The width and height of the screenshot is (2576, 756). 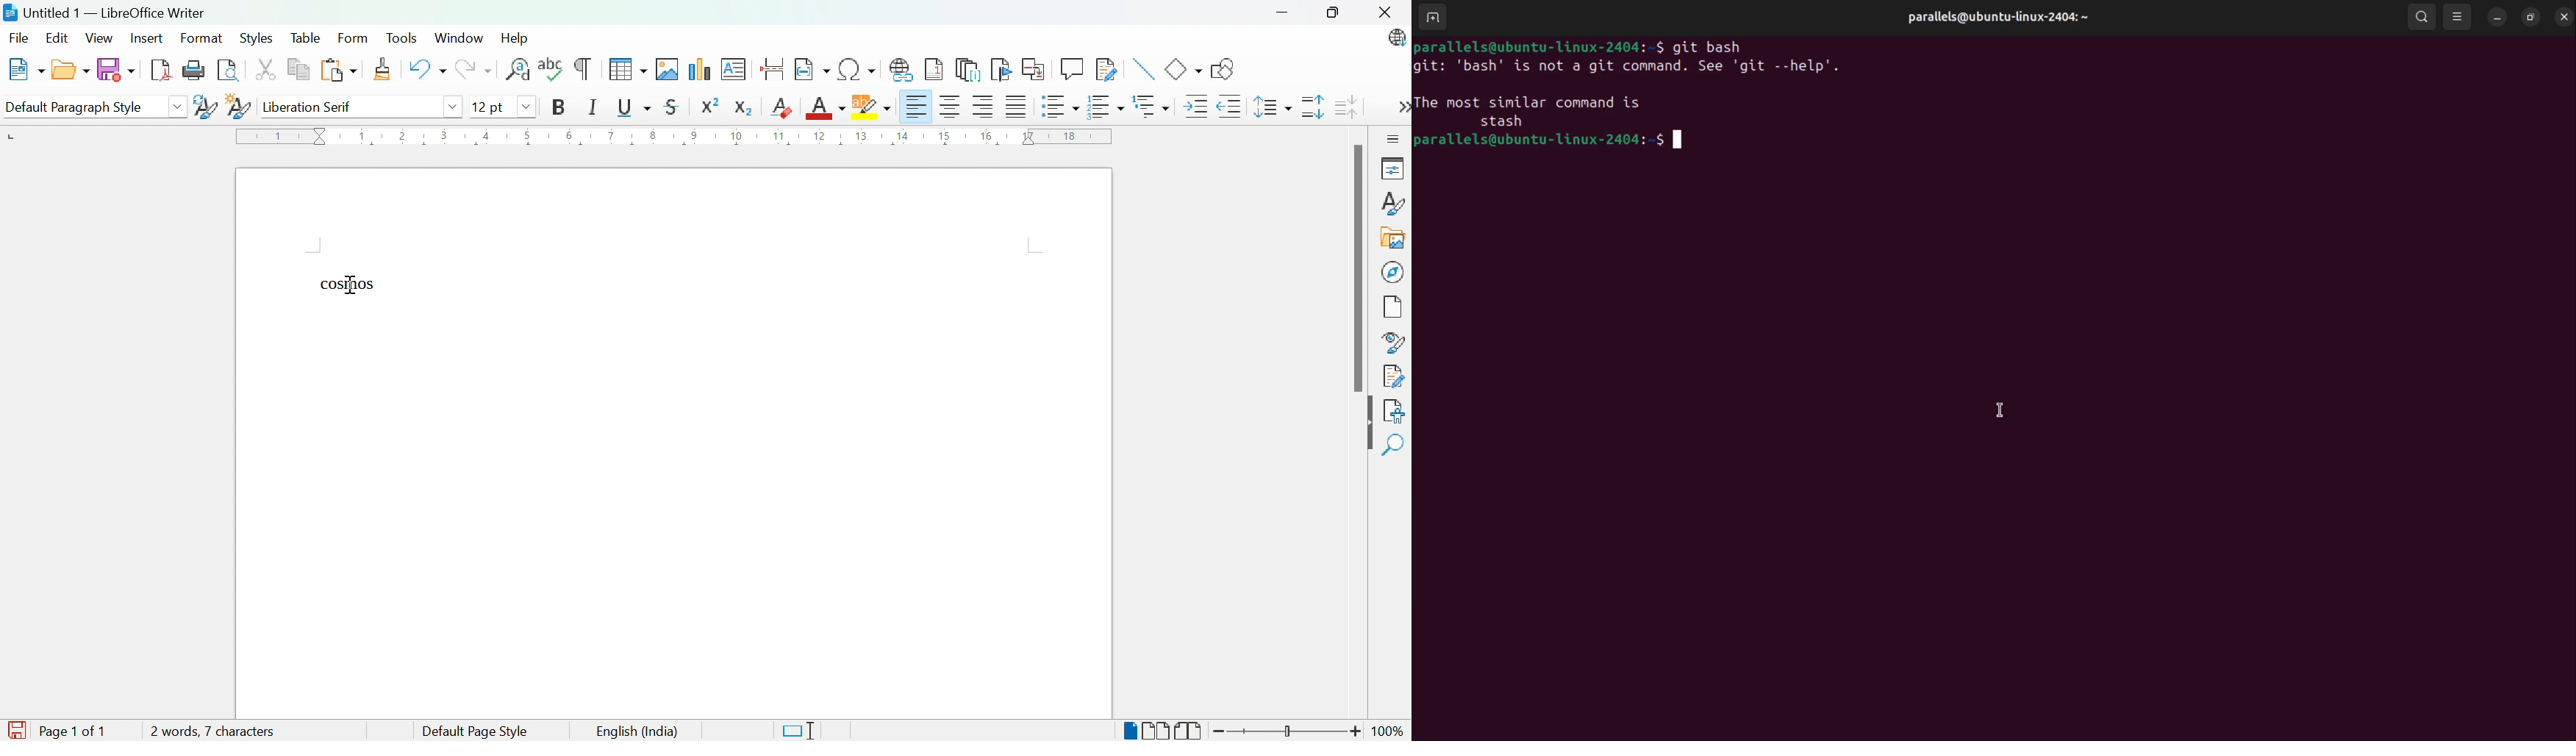 I want to click on Basic shapes, so click(x=1184, y=69).